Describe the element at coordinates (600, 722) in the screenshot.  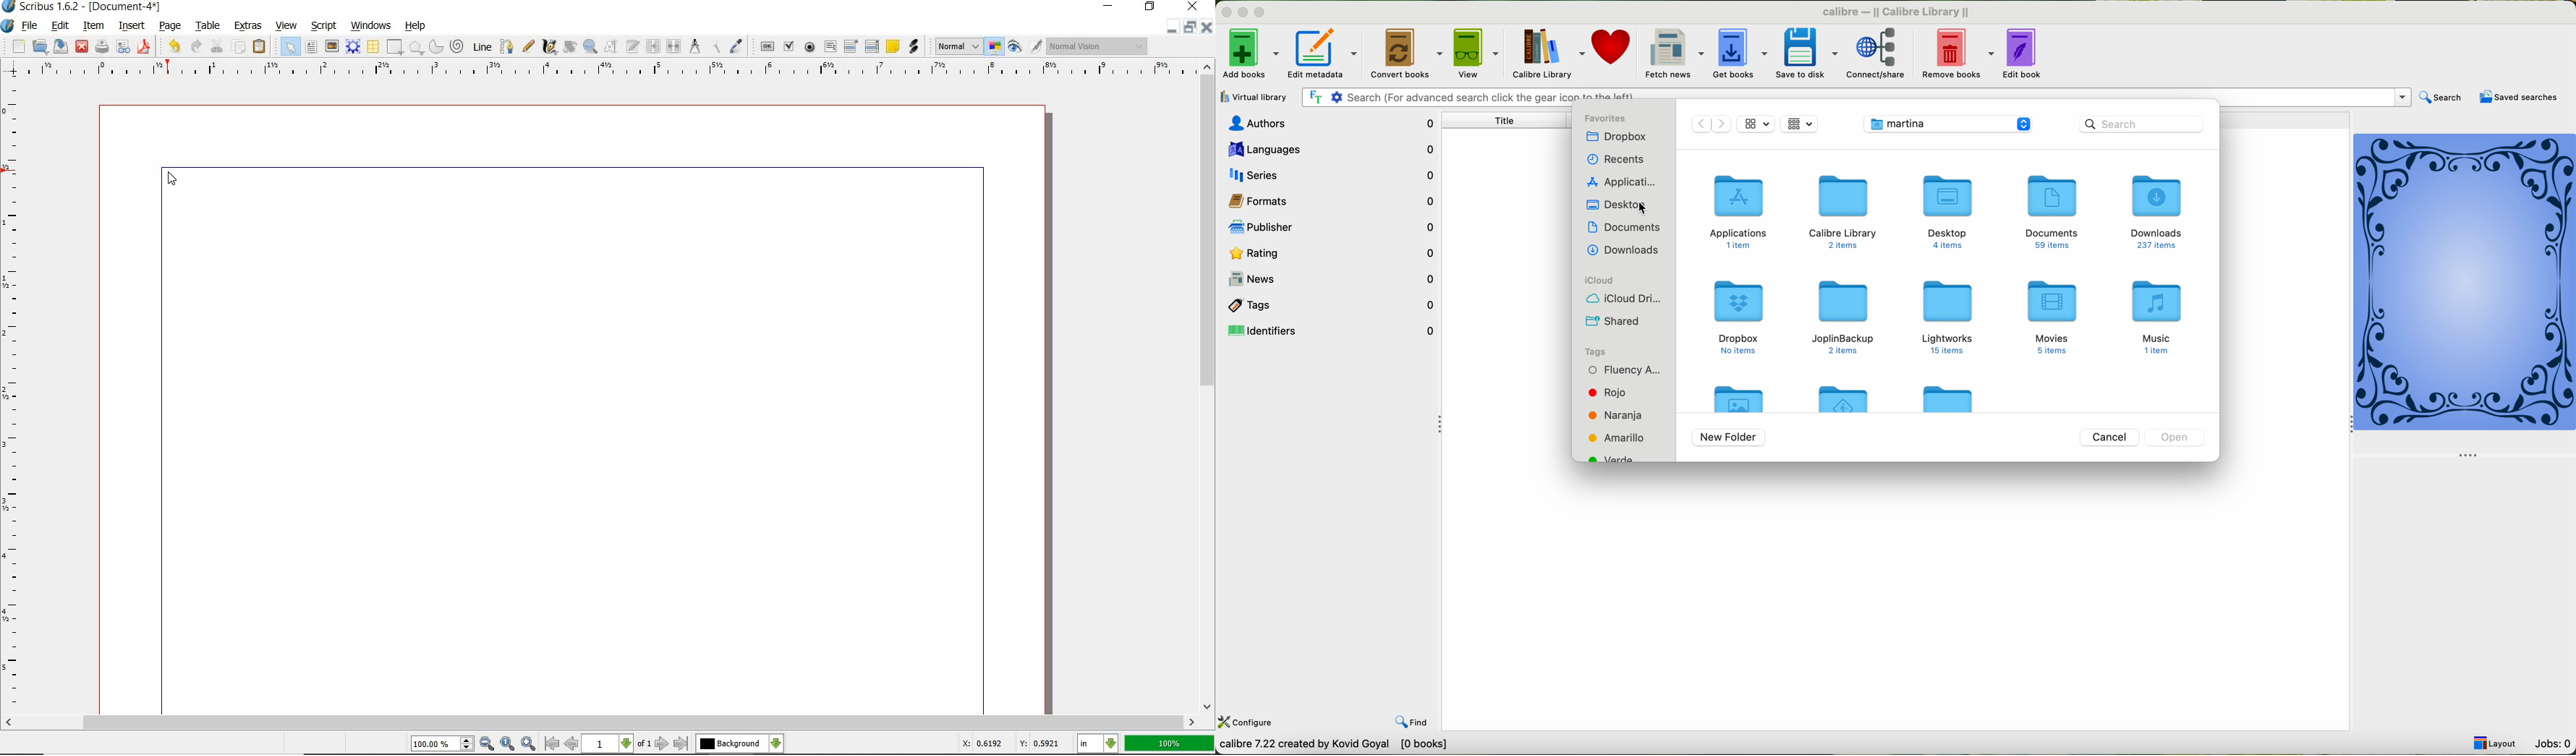
I see `scrollbar` at that location.